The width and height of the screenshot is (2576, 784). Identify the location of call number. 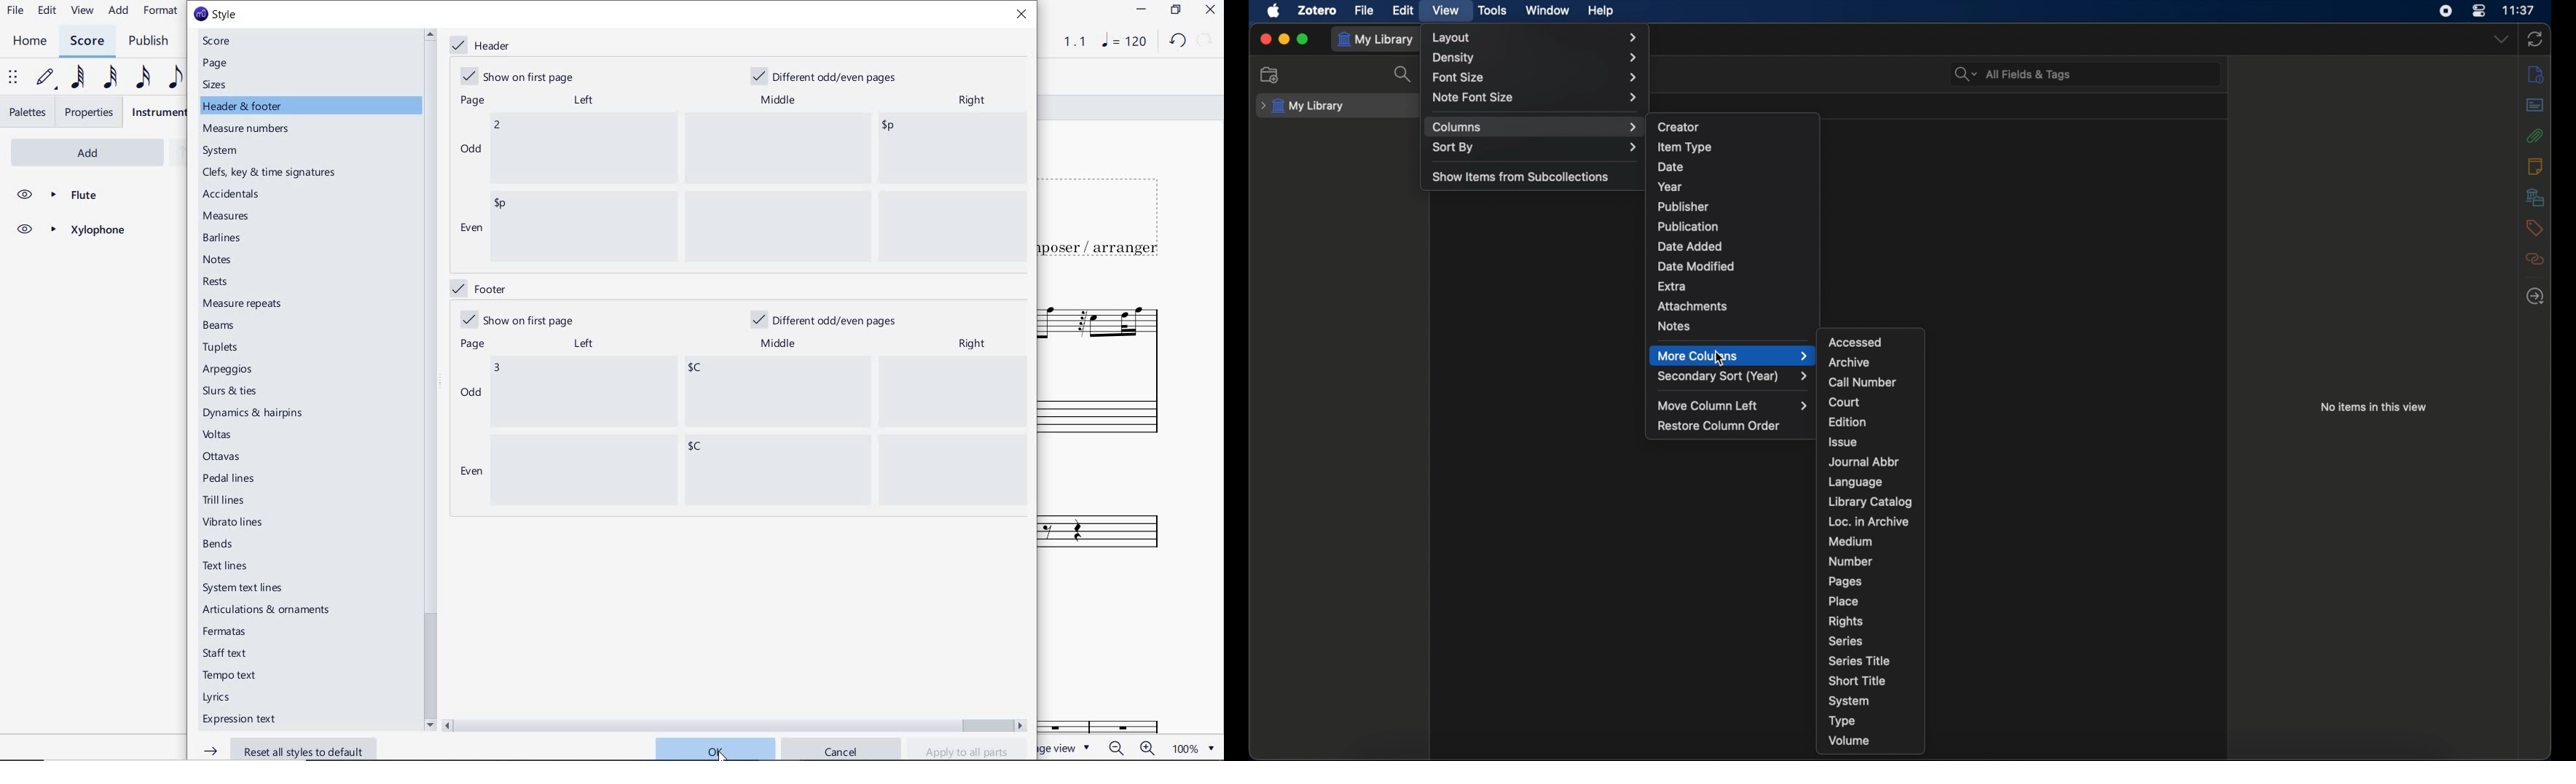
(1863, 383).